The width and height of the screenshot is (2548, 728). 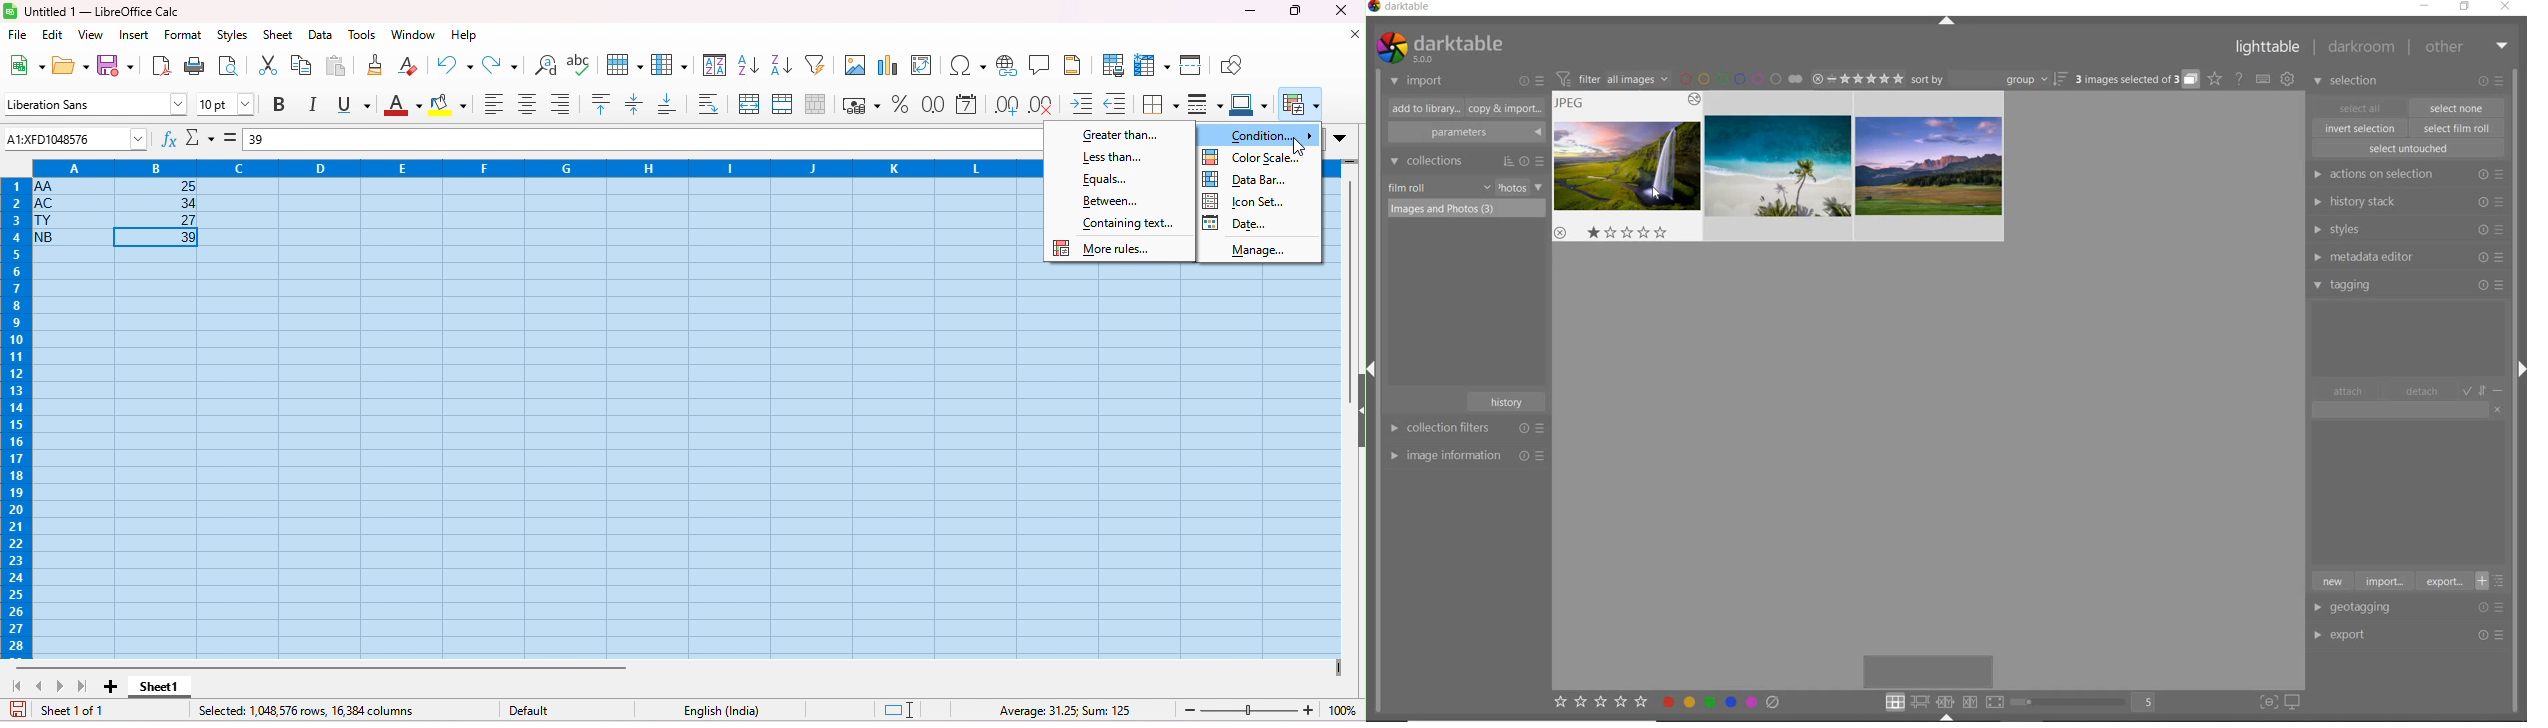 I want to click on styles, so click(x=236, y=37).